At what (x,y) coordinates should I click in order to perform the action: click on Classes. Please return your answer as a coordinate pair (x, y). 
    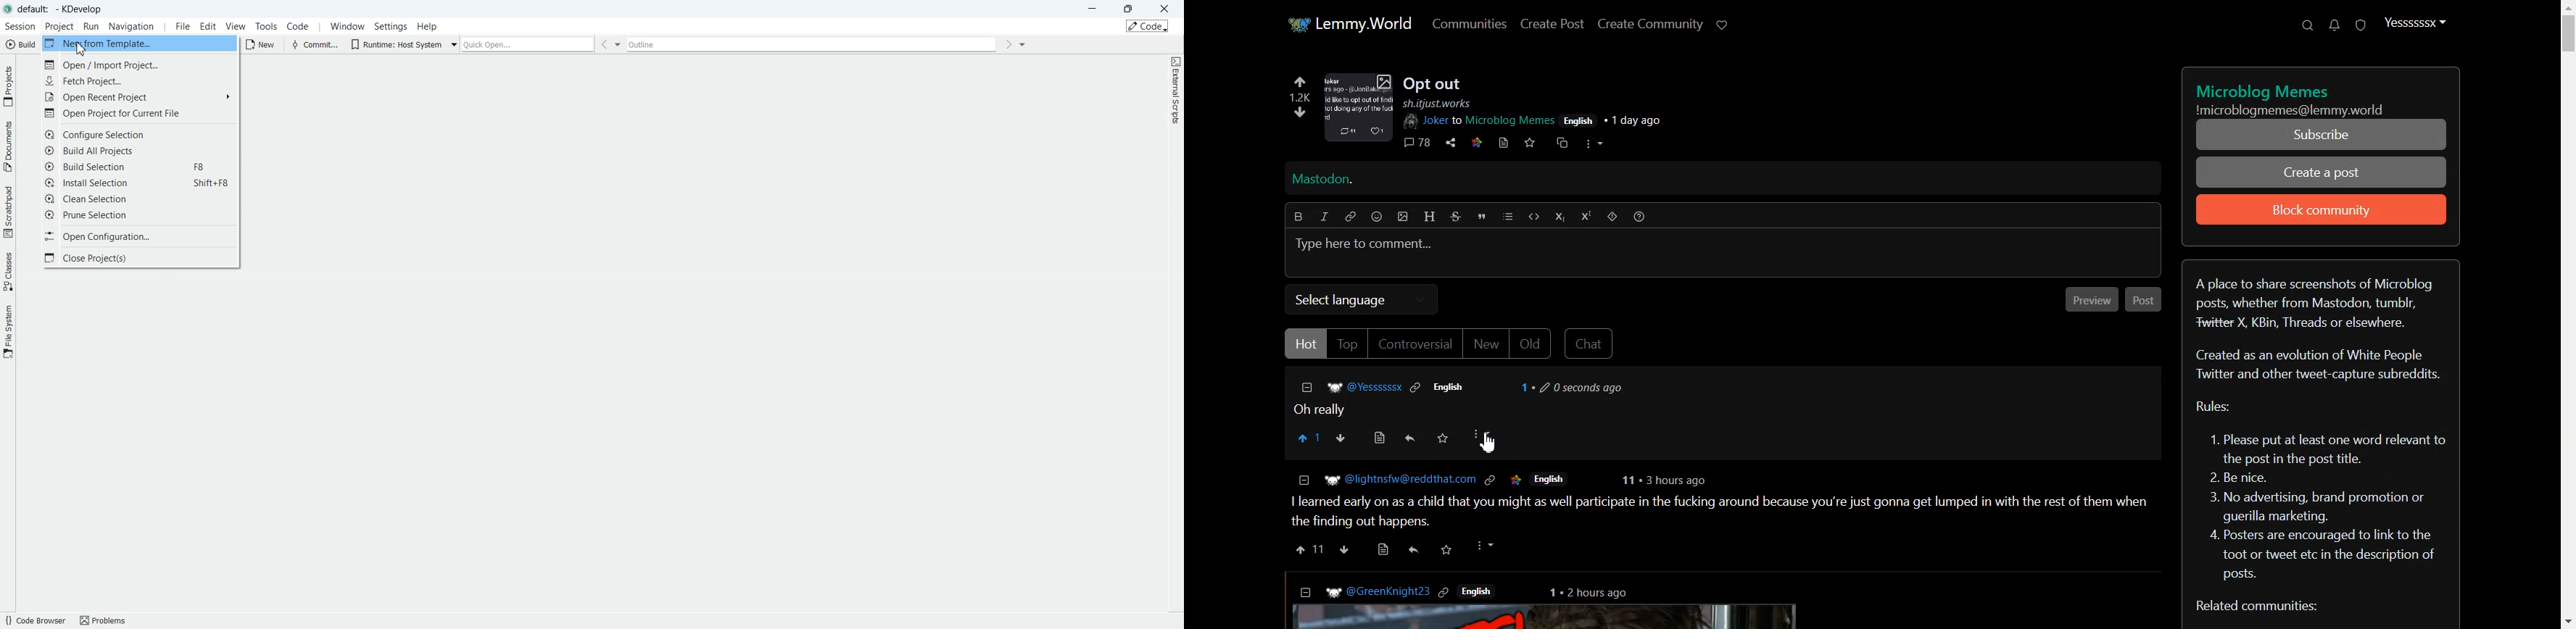
    Looking at the image, I should click on (9, 271).